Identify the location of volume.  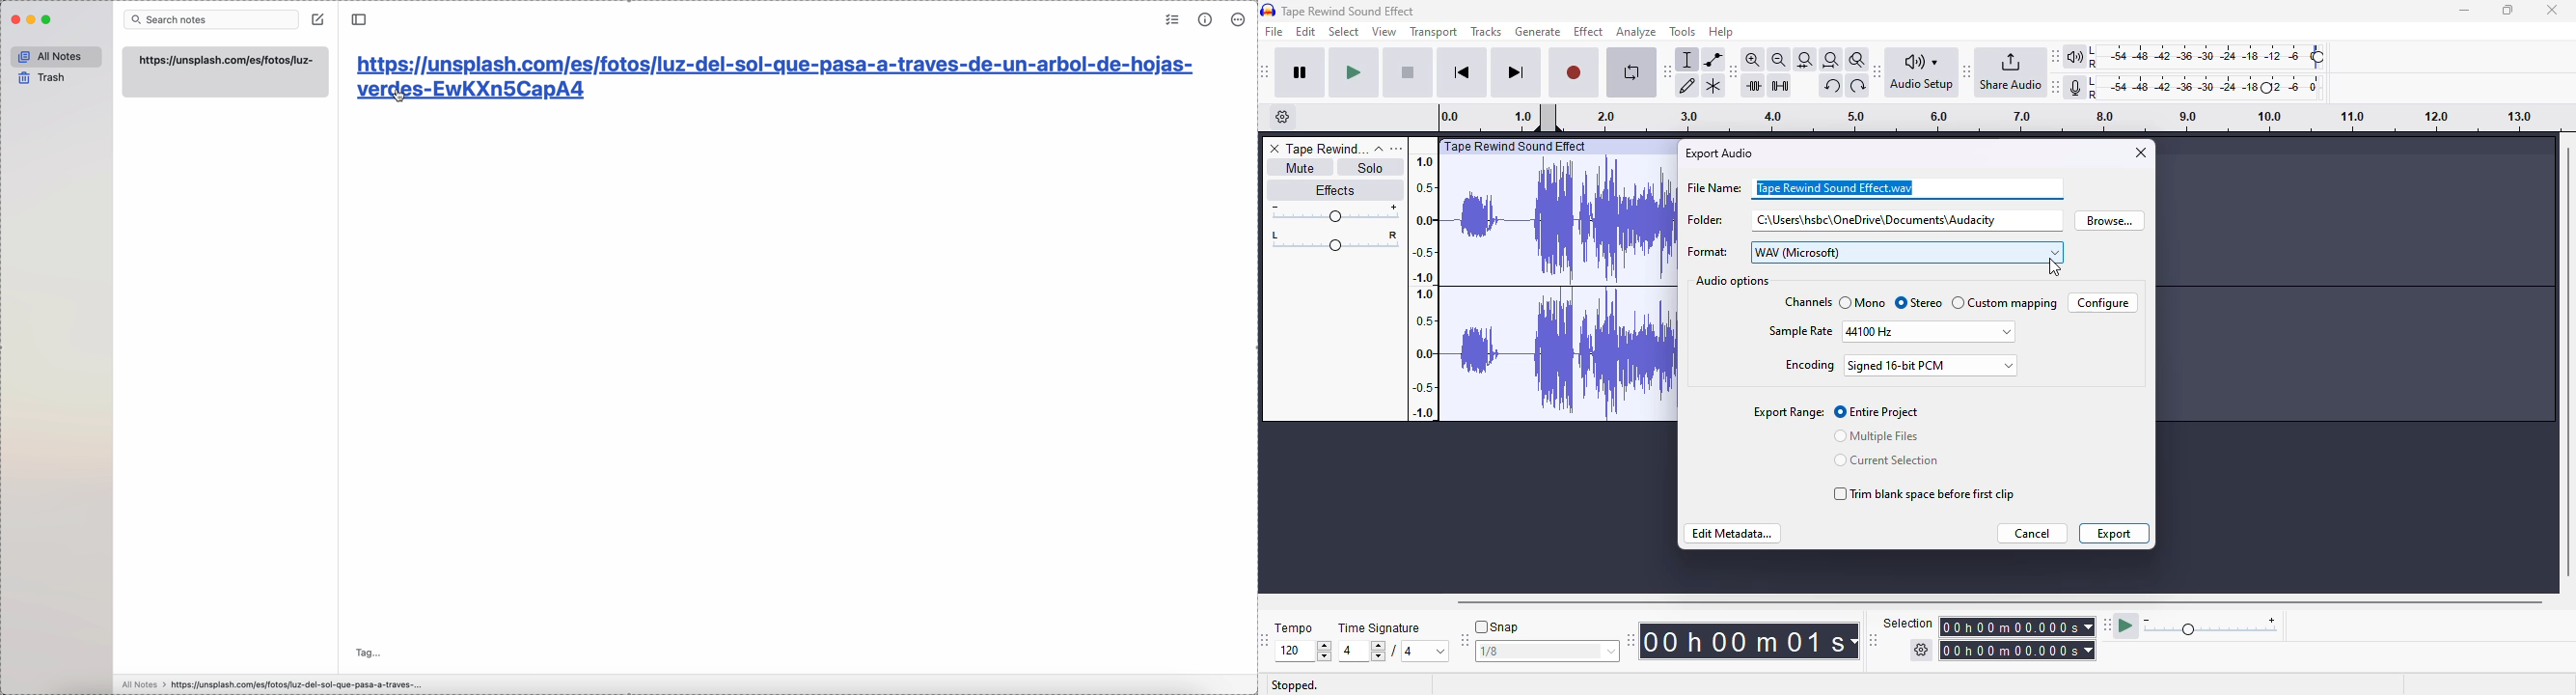
(1334, 213).